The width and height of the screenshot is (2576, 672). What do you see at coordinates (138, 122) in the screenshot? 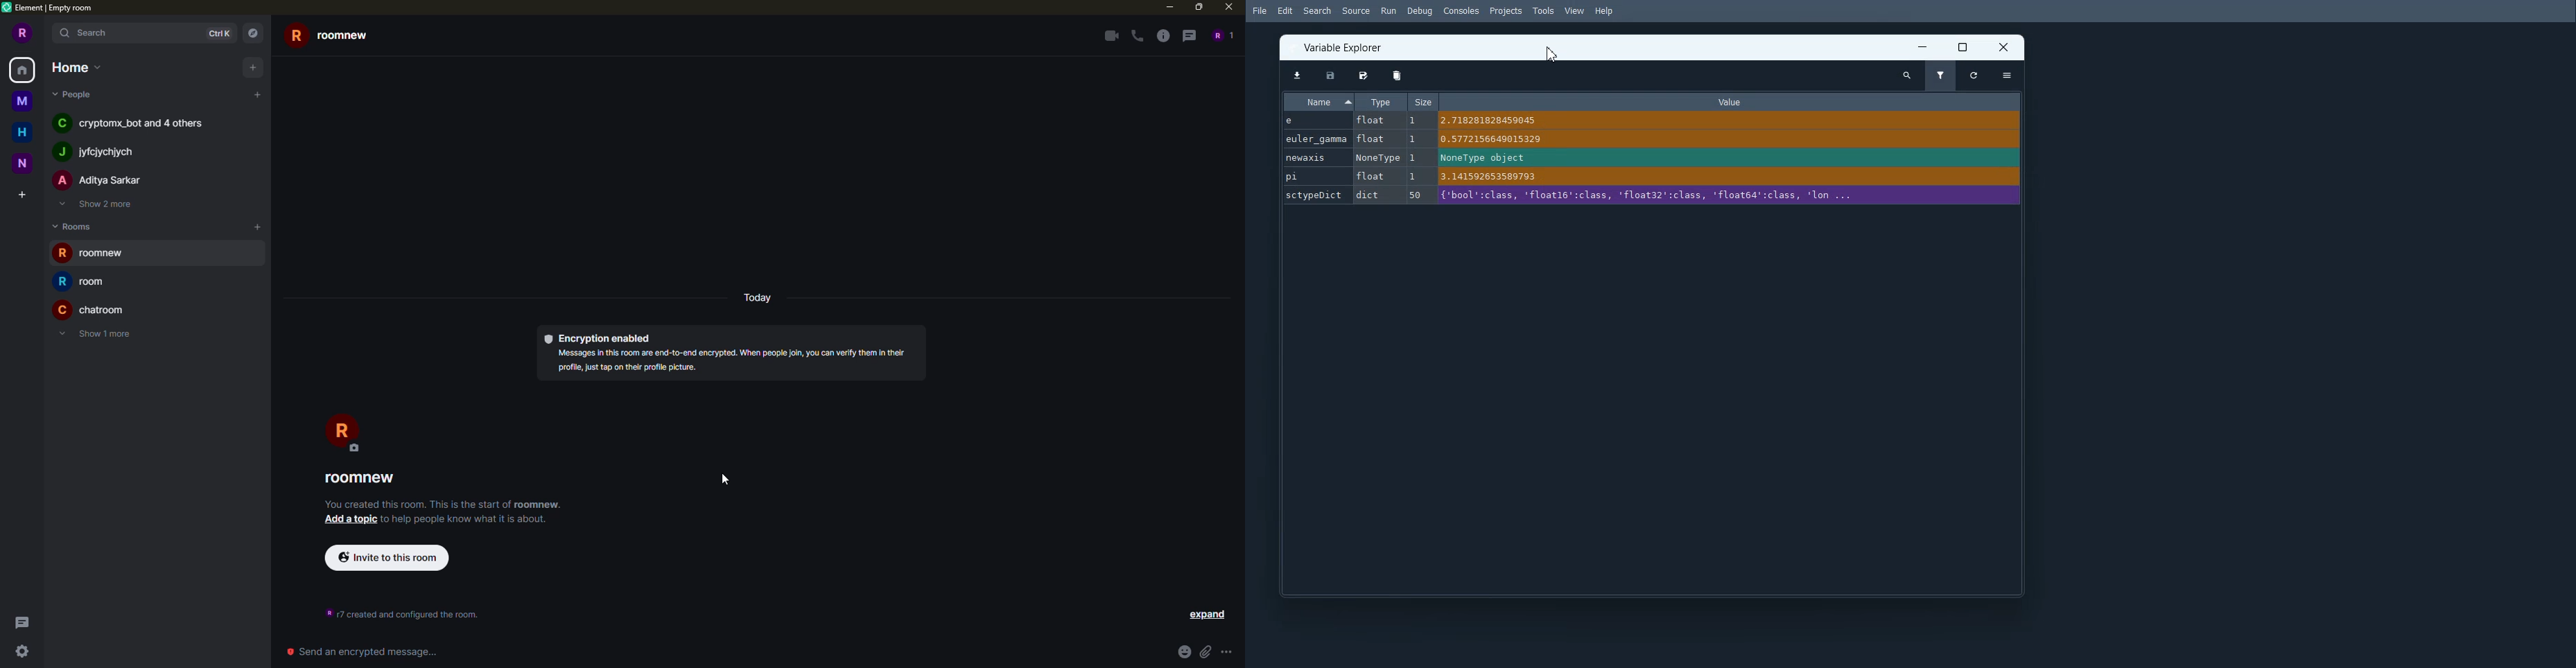
I see `people` at bounding box center [138, 122].